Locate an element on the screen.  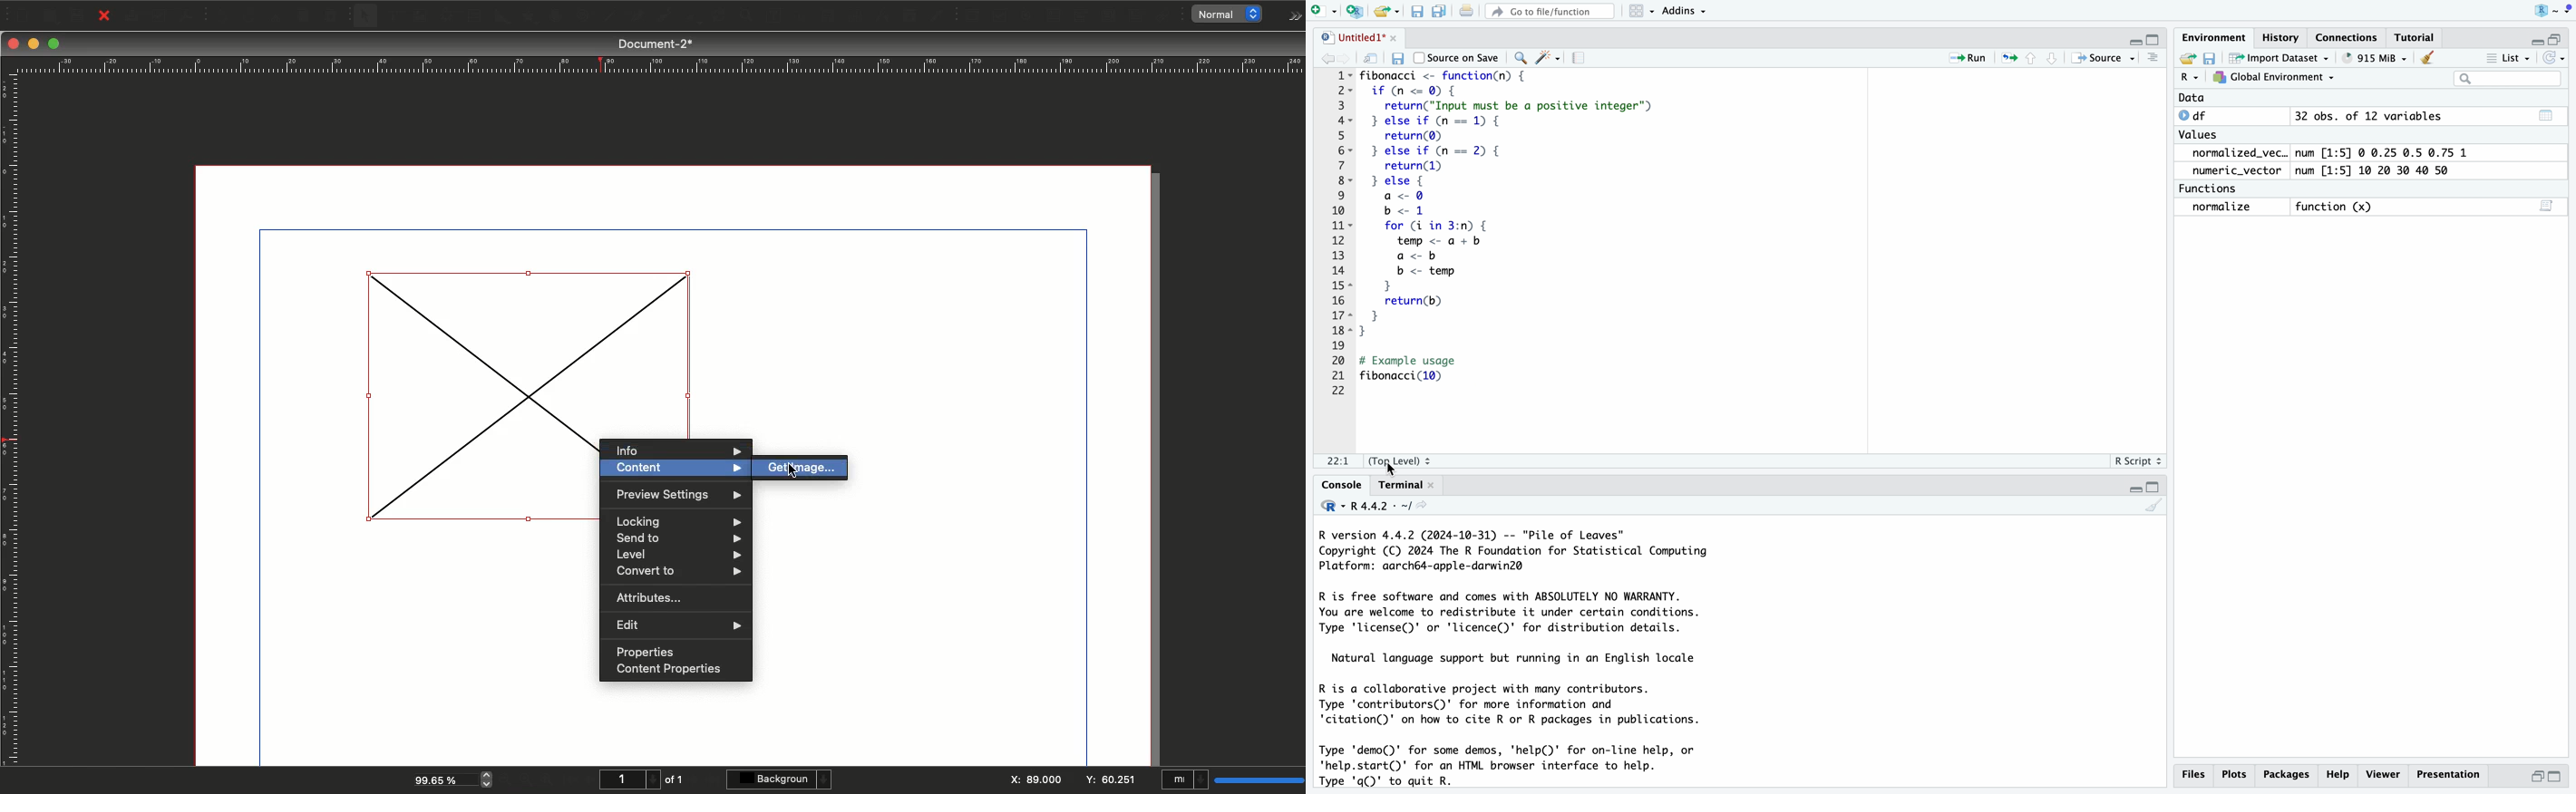
tutorial is located at coordinates (2419, 35).